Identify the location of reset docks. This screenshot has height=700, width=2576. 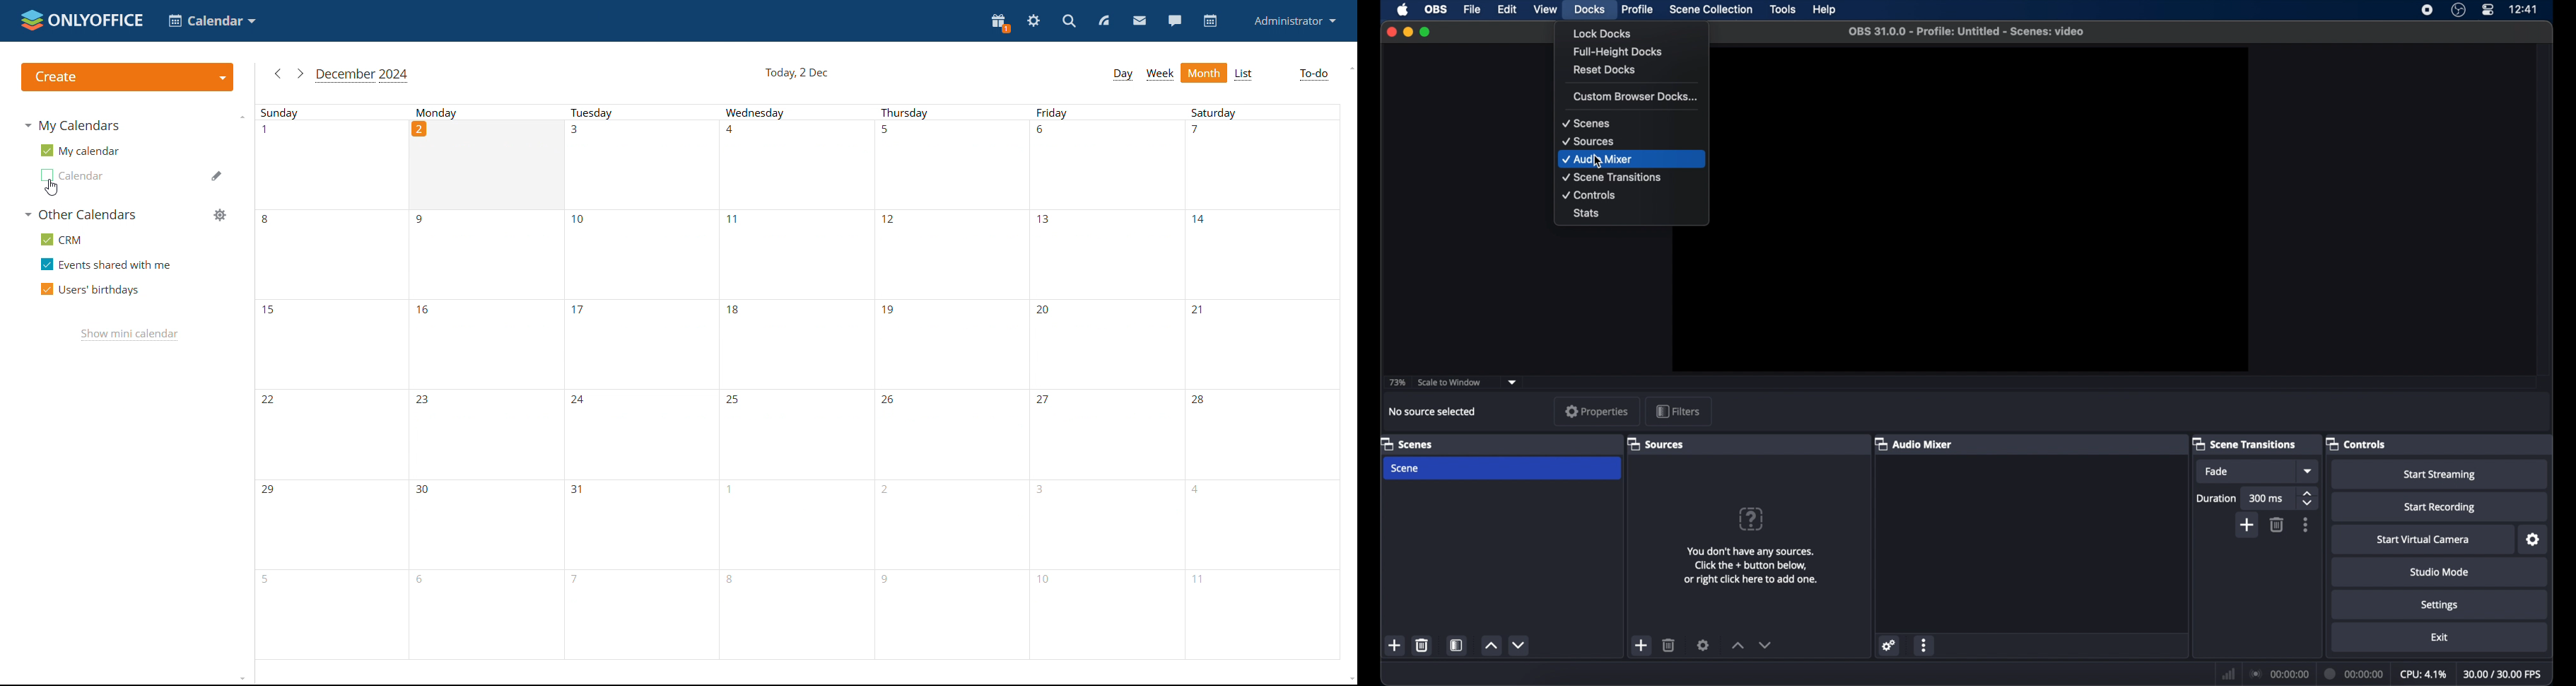
(1605, 69).